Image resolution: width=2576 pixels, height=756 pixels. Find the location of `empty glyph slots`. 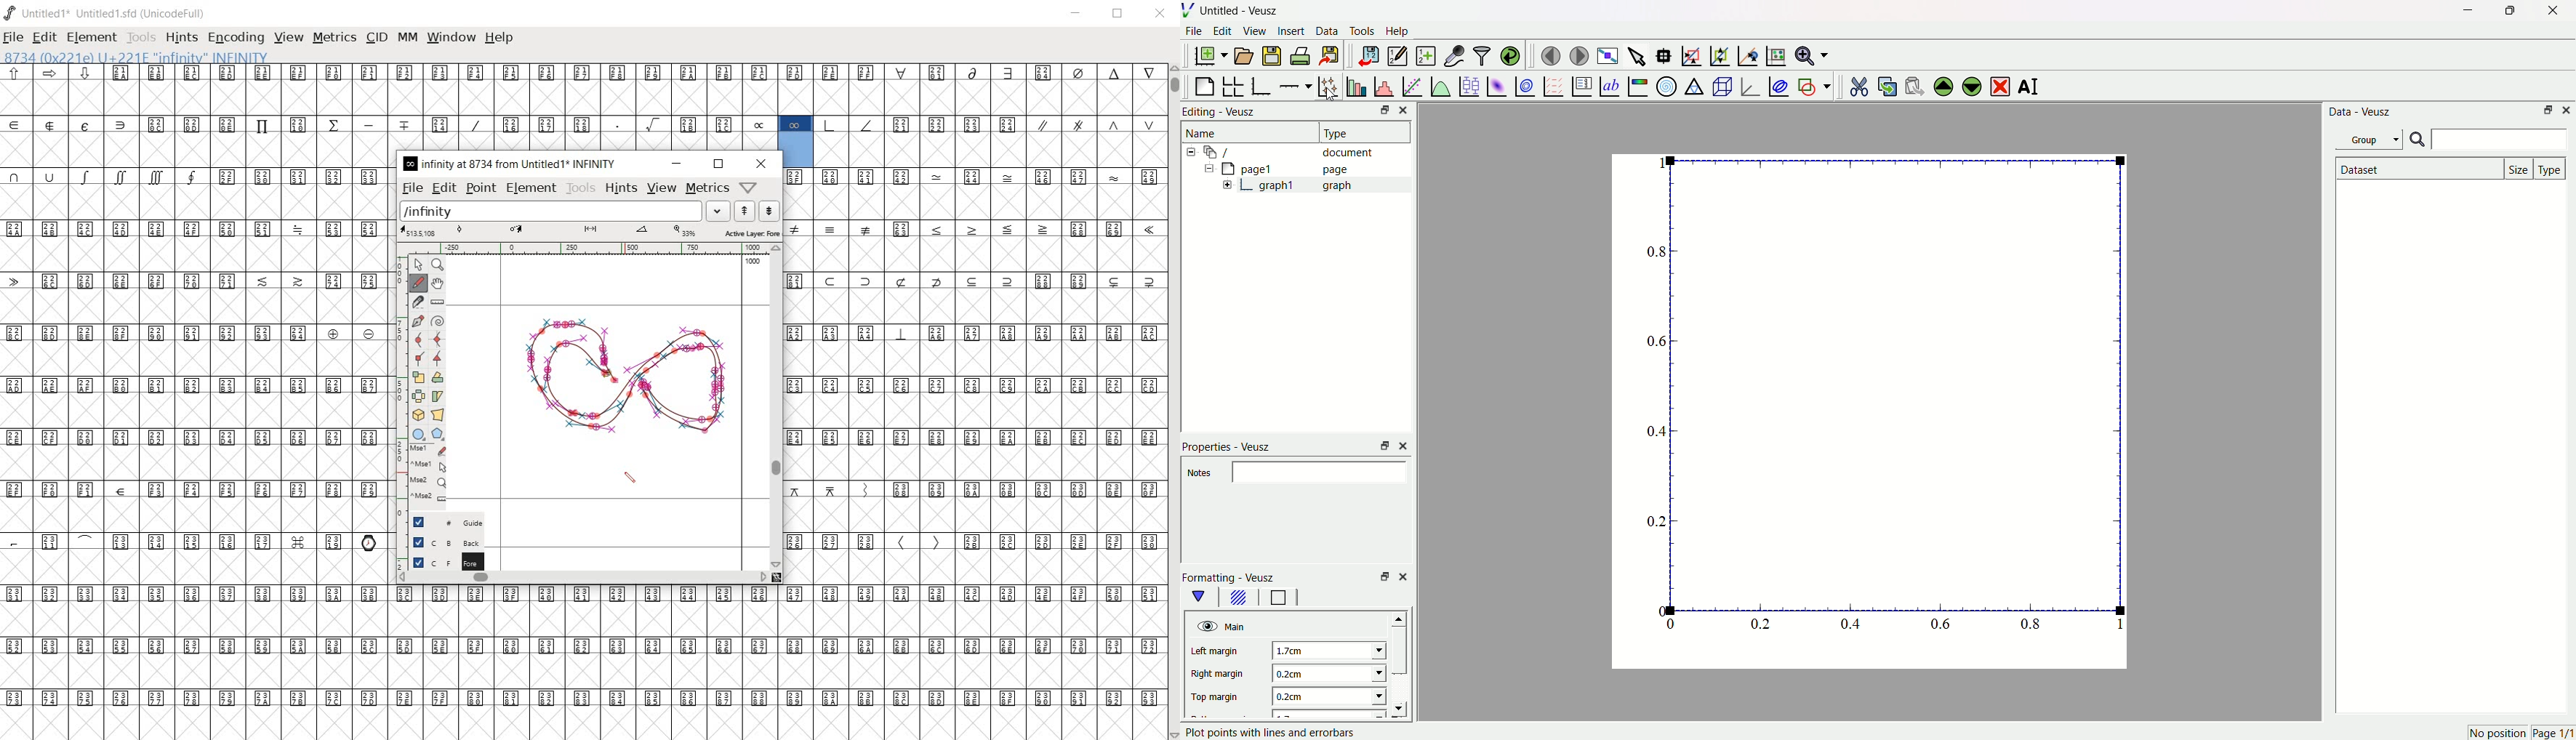

empty glyph slots is located at coordinates (974, 461).